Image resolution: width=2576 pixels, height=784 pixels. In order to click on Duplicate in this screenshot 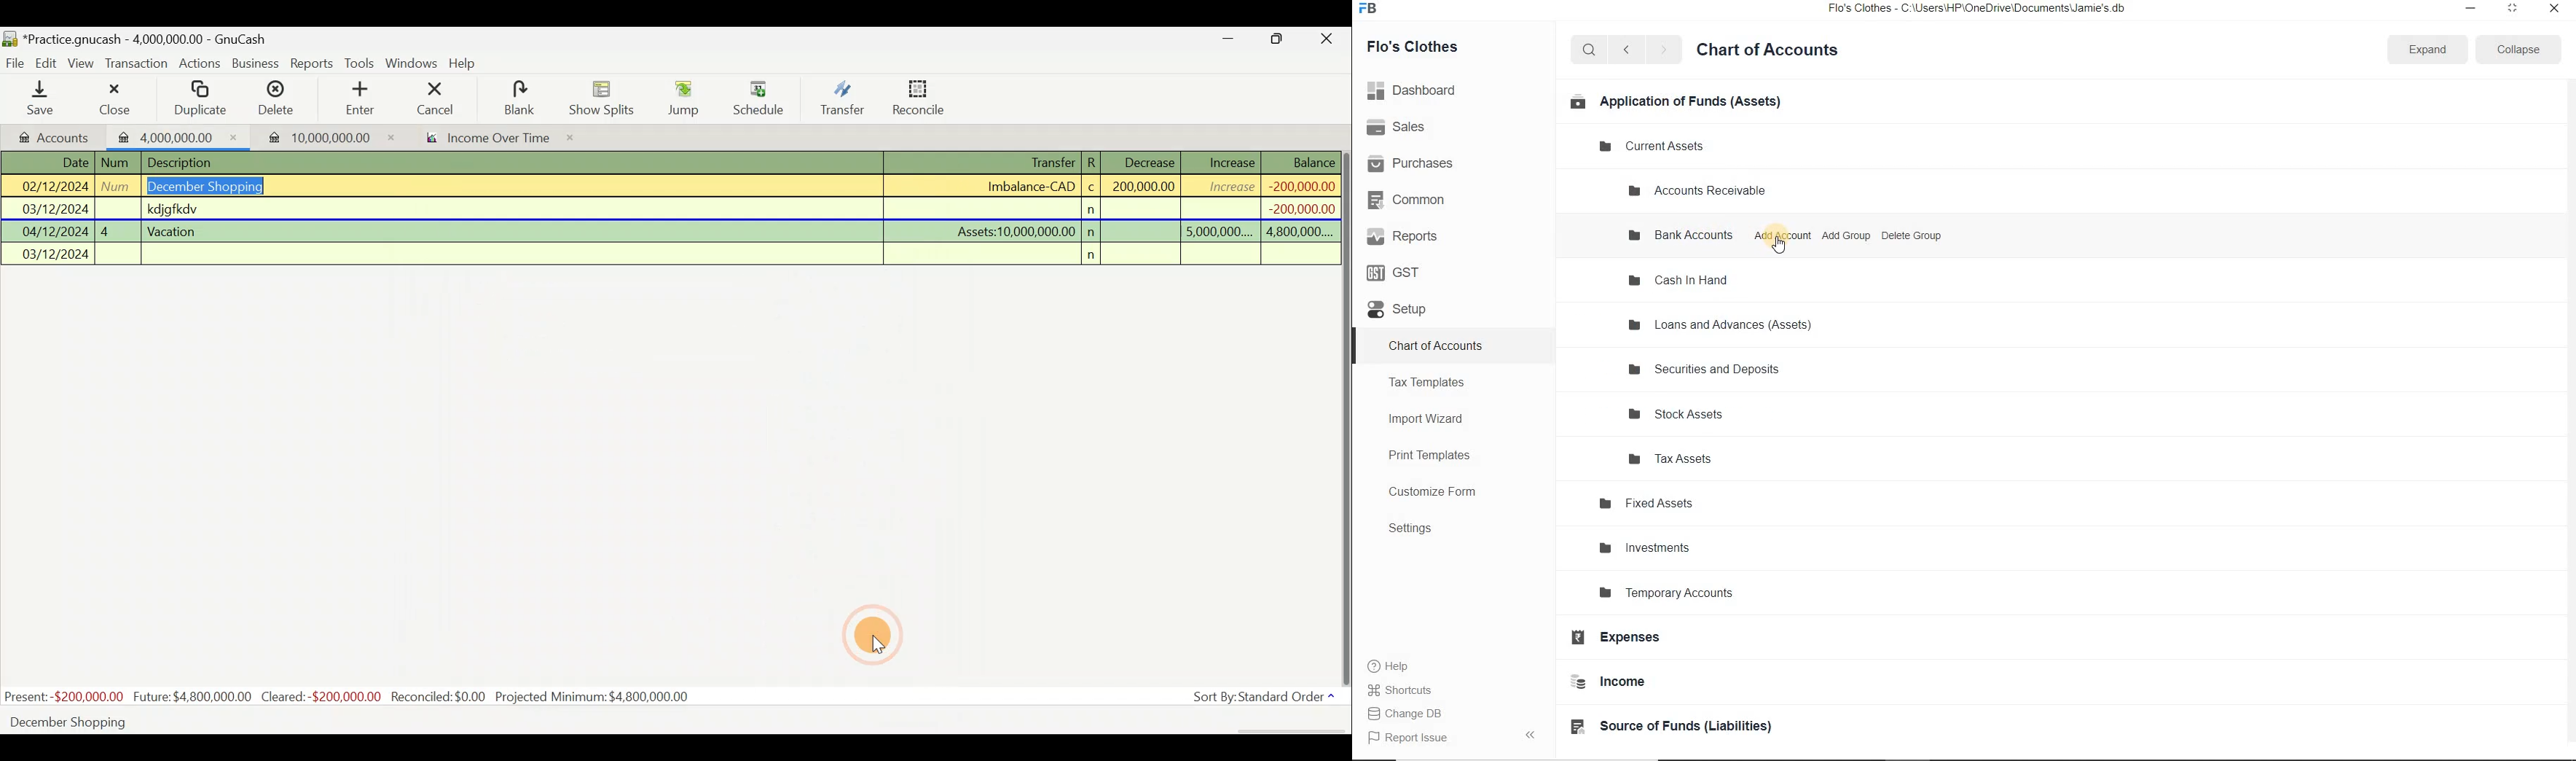, I will do `click(197, 99)`.